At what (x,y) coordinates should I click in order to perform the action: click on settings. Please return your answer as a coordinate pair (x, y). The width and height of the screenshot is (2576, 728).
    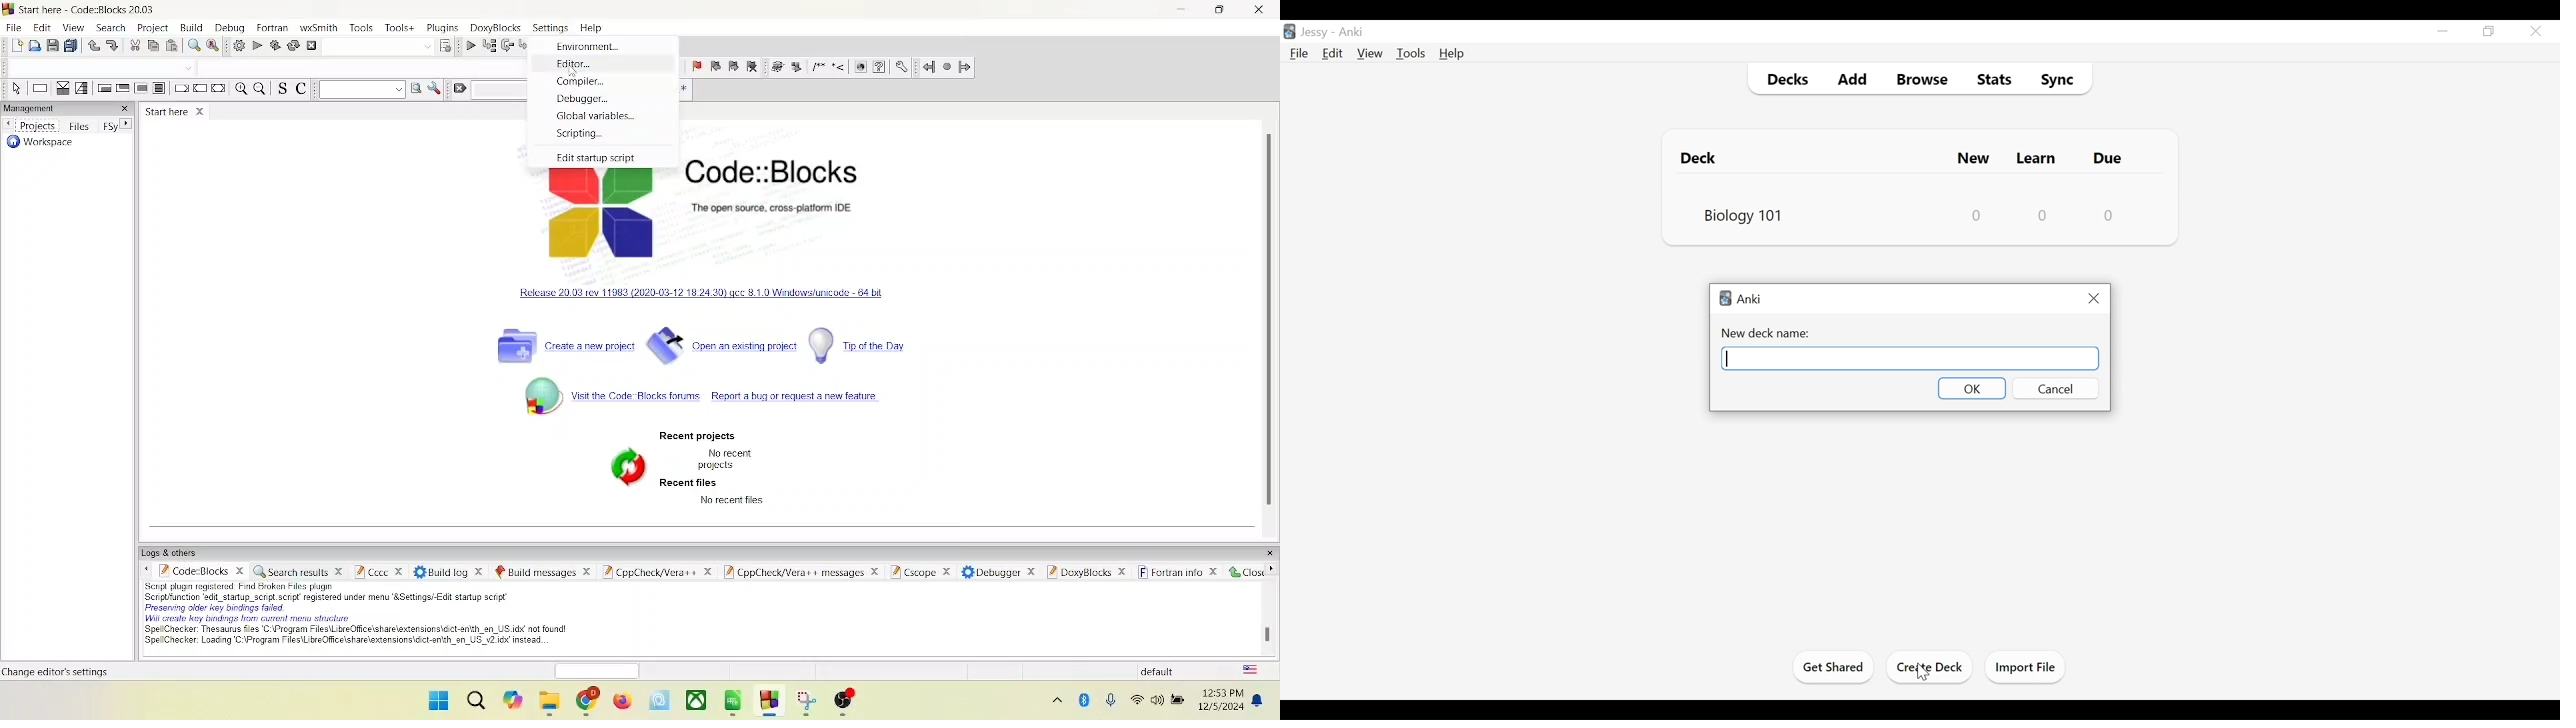
    Looking at the image, I should click on (434, 88).